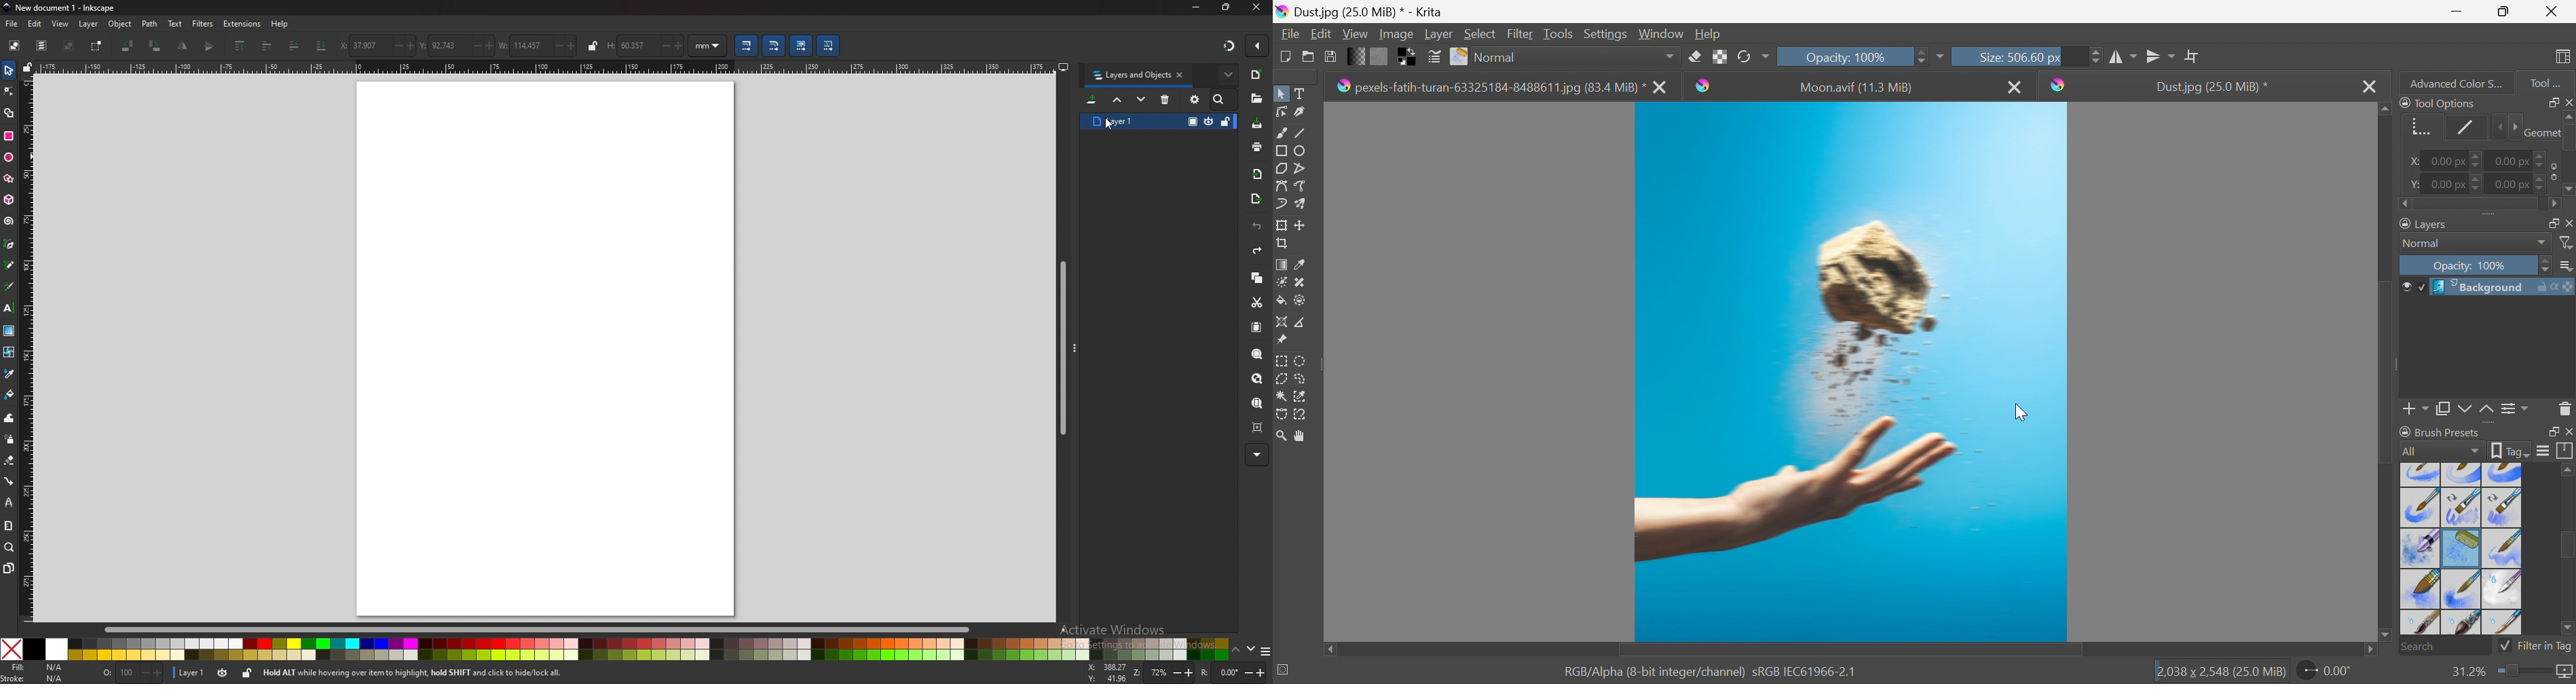 This screenshot has width=2576, height=700. Describe the element at coordinates (746, 46) in the screenshot. I see `scale stroke width` at that location.